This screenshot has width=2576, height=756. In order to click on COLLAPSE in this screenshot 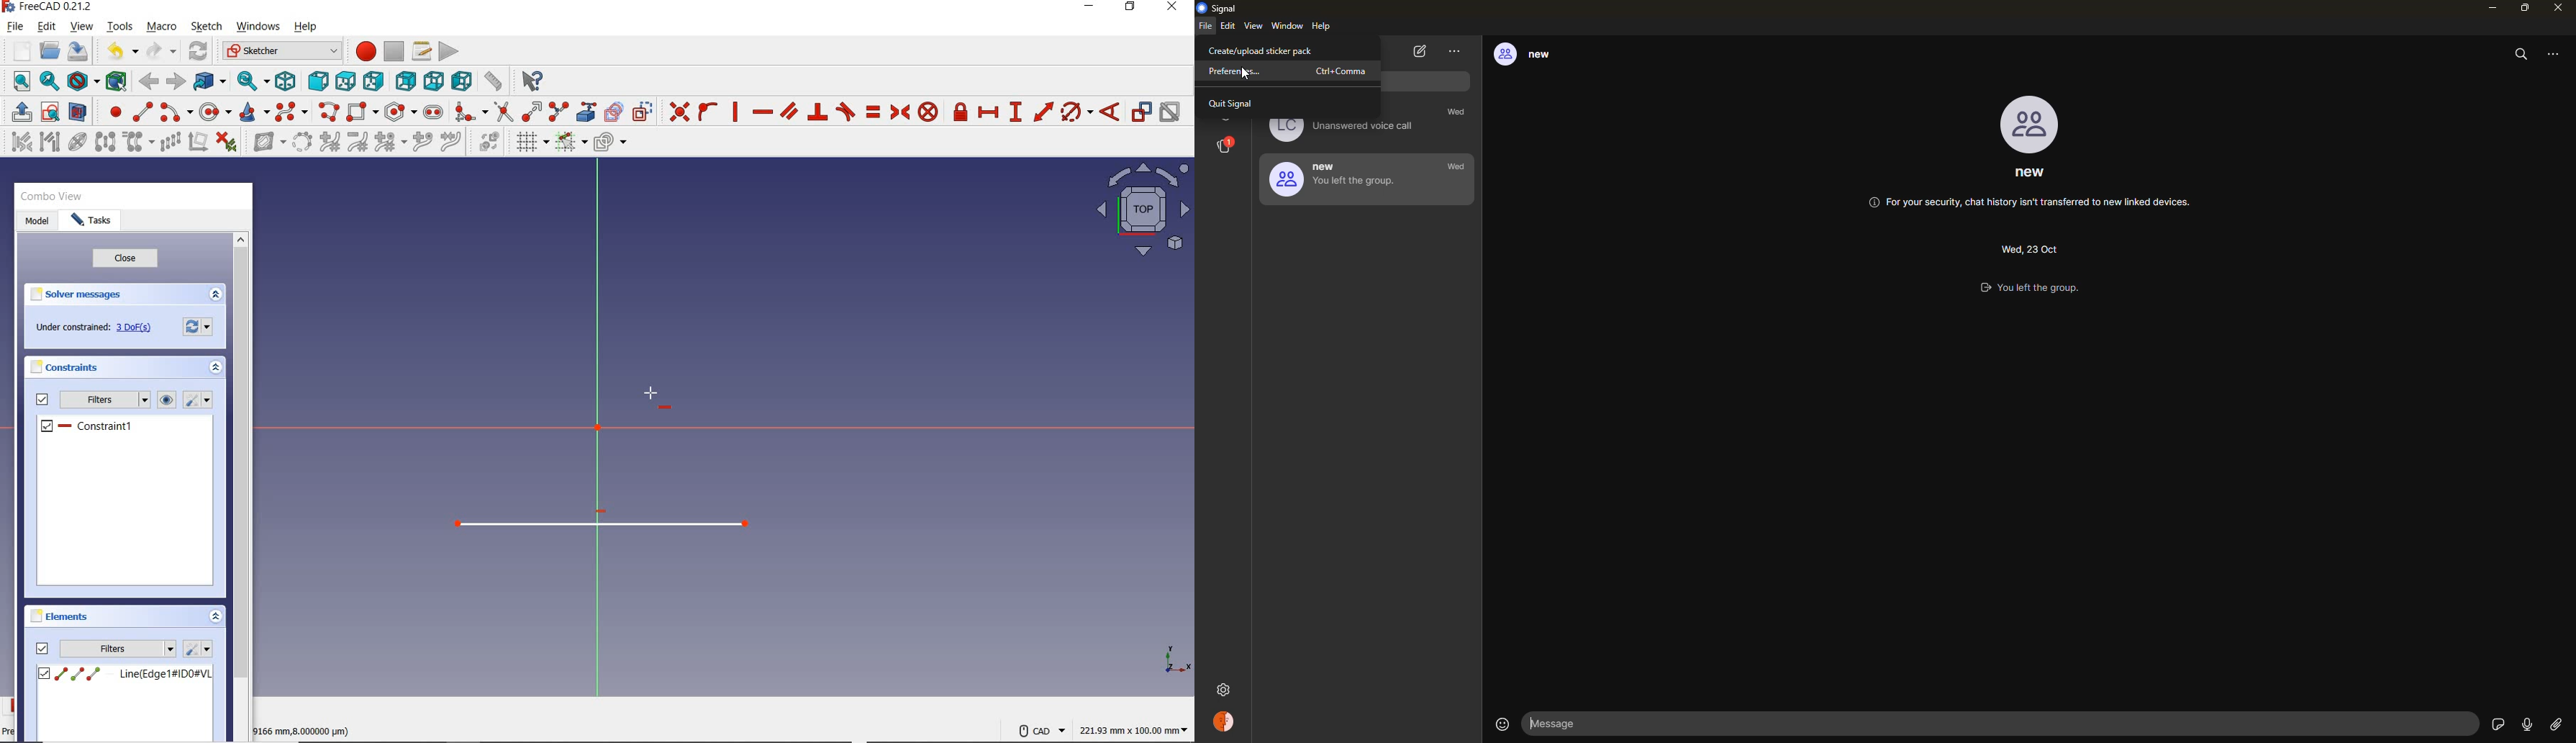, I will do `click(215, 295)`.